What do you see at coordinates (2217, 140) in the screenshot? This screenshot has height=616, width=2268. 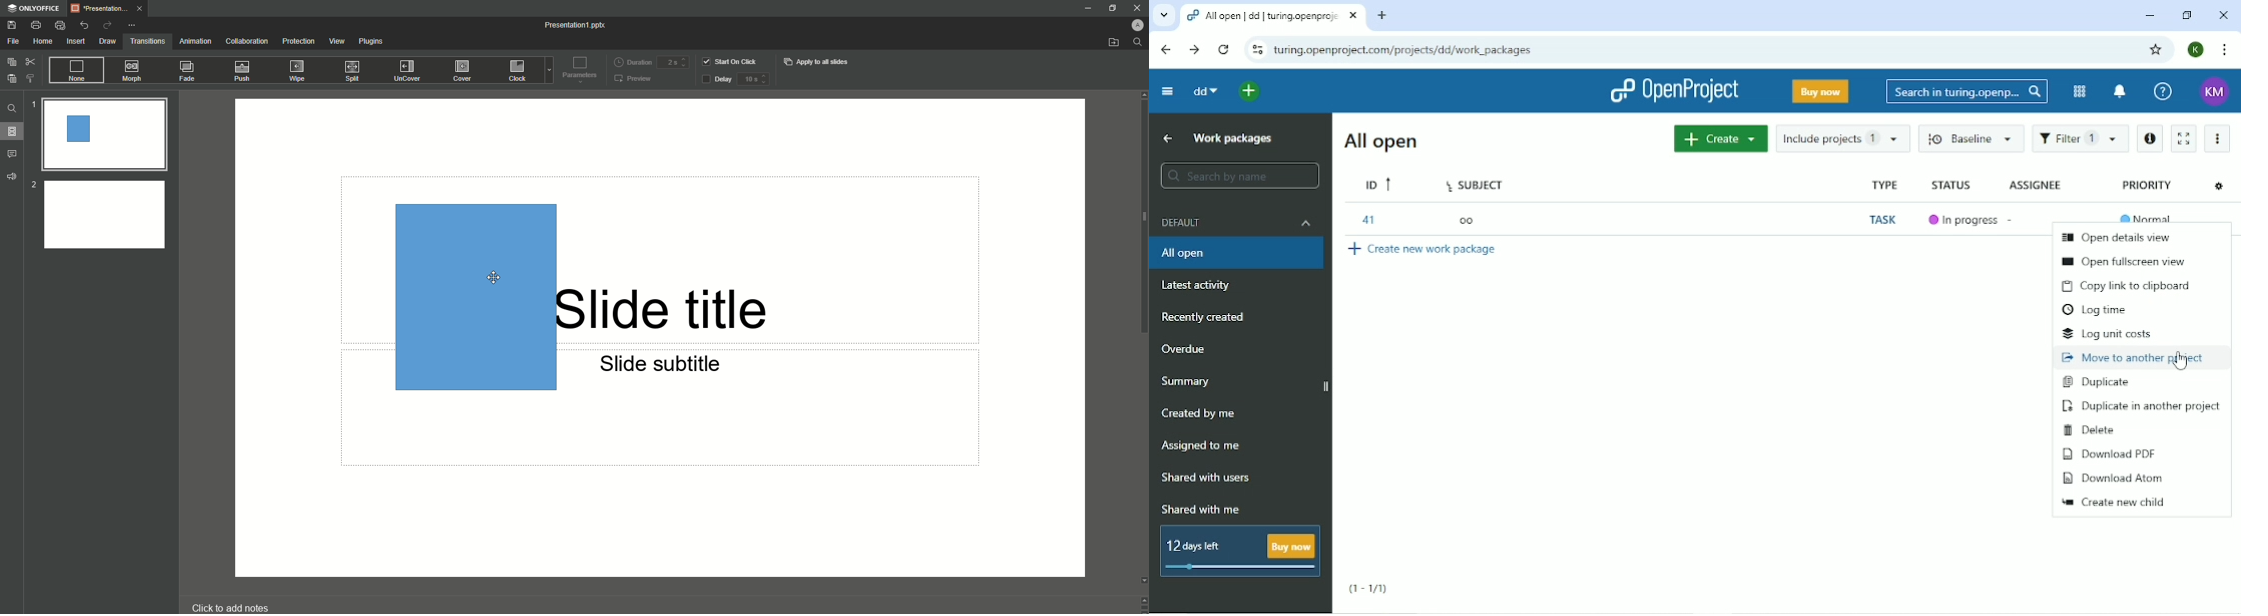 I see `More actions` at bounding box center [2217, 140].